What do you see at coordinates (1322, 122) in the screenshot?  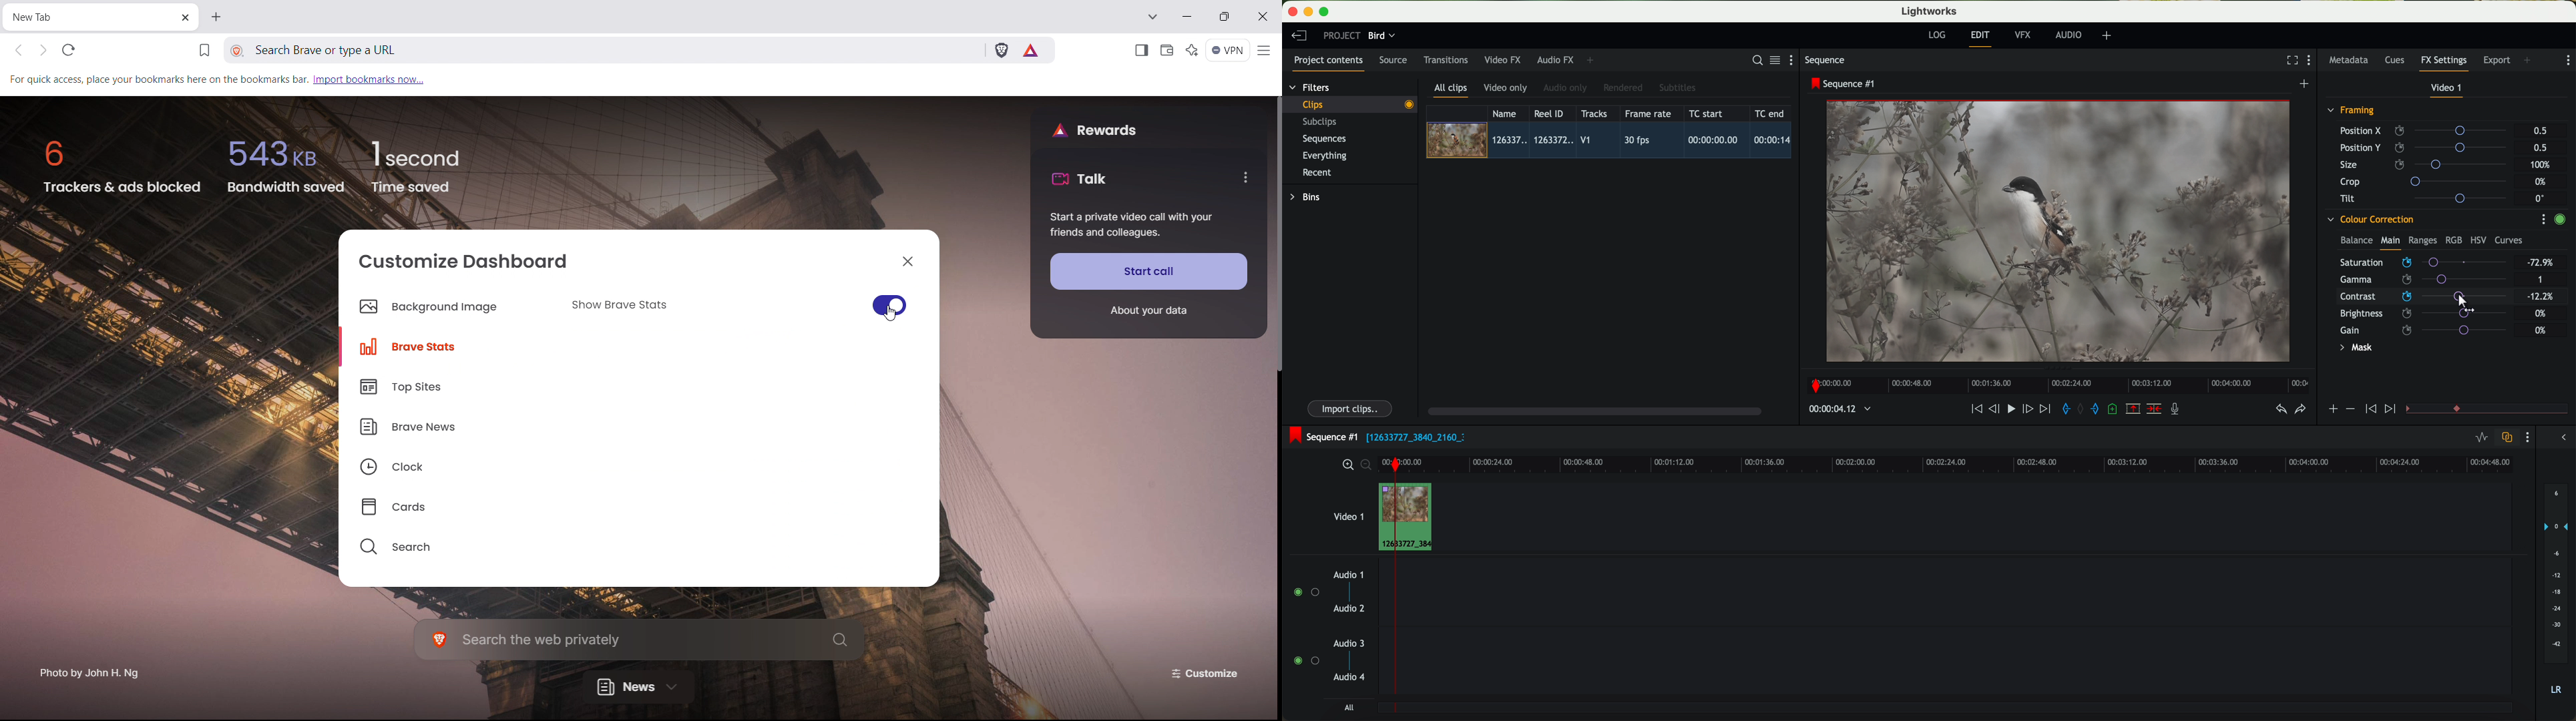 I see `subclips` at bounding box center [1322, 122].